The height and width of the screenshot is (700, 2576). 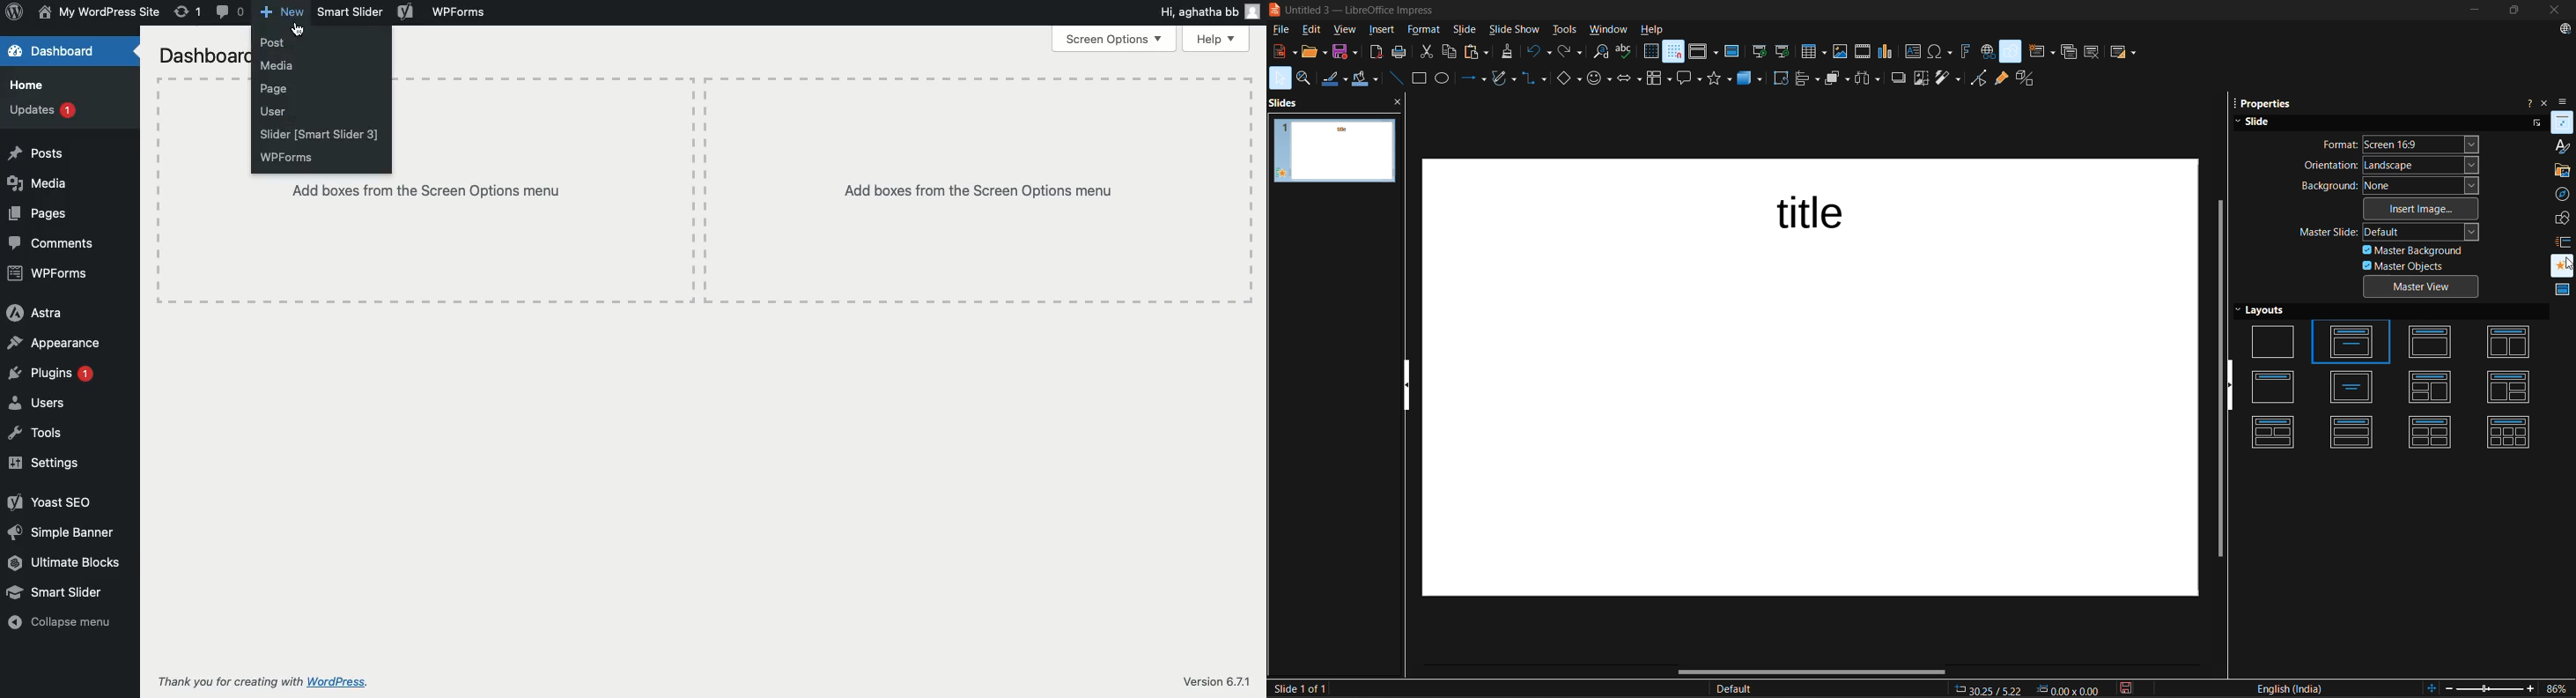 I want to click on Comment, so click(x=230, y=13).